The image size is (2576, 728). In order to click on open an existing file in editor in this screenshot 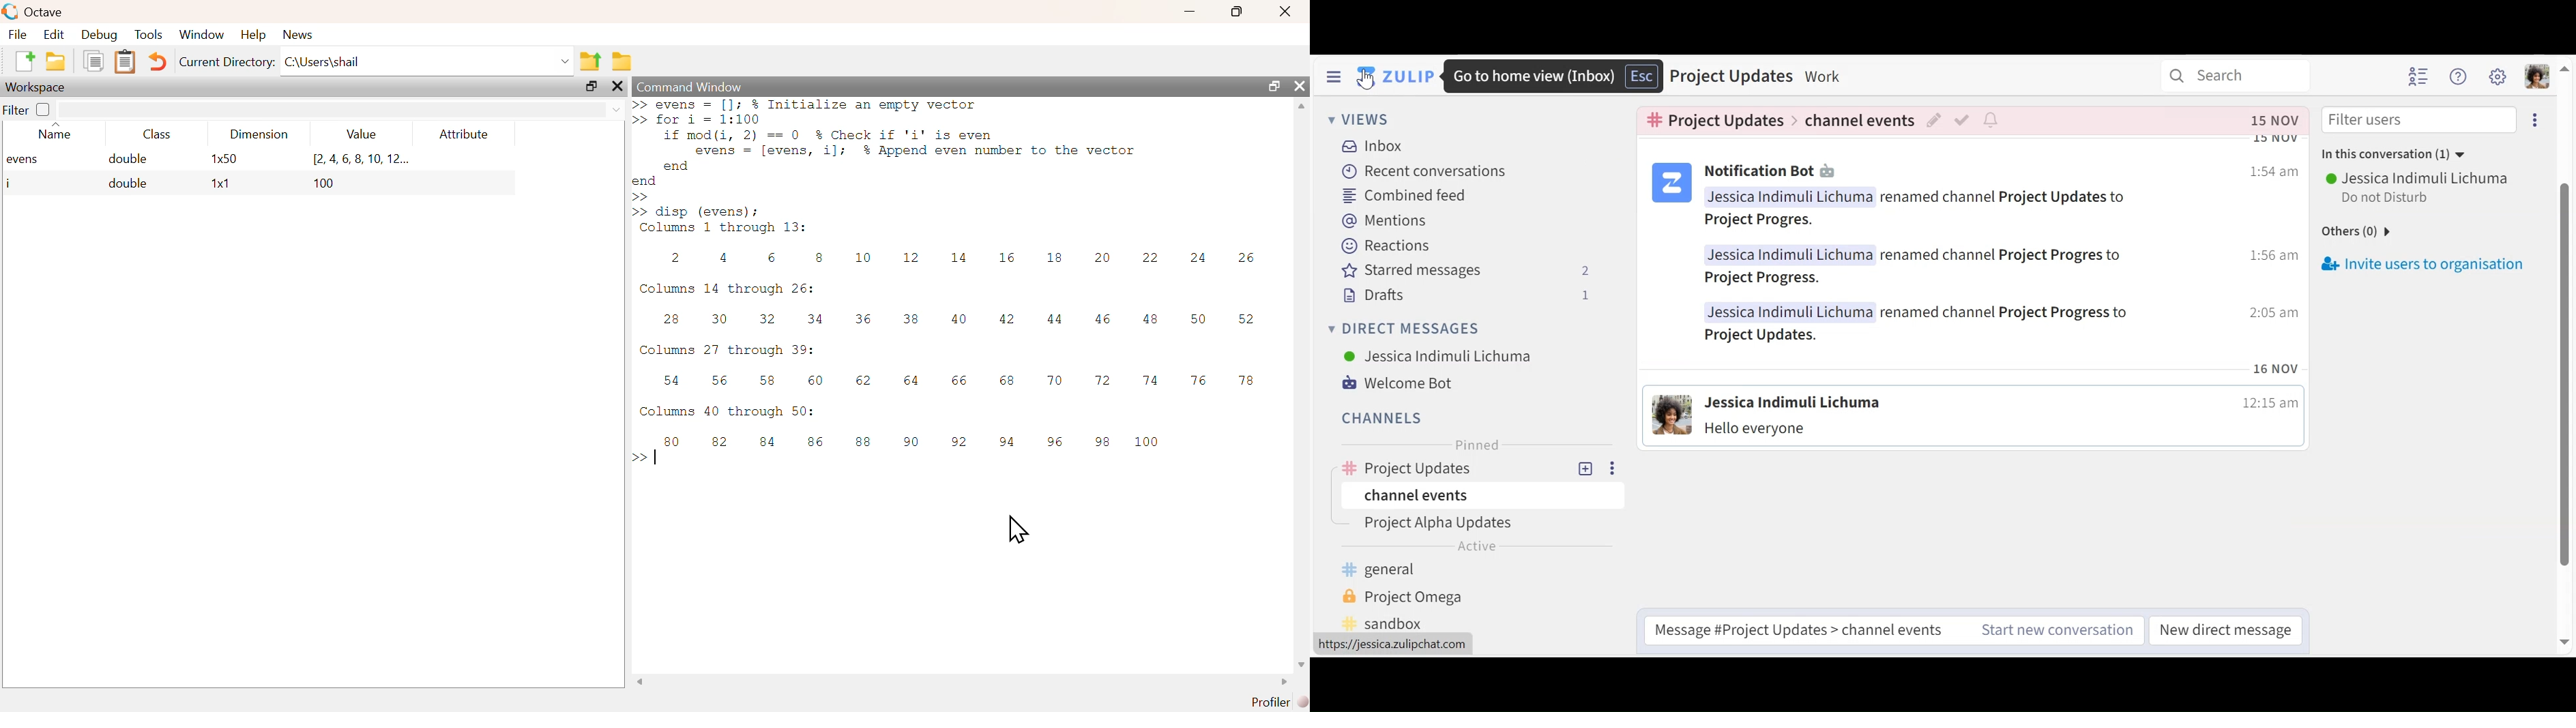, I will do `click(55, 61)`.